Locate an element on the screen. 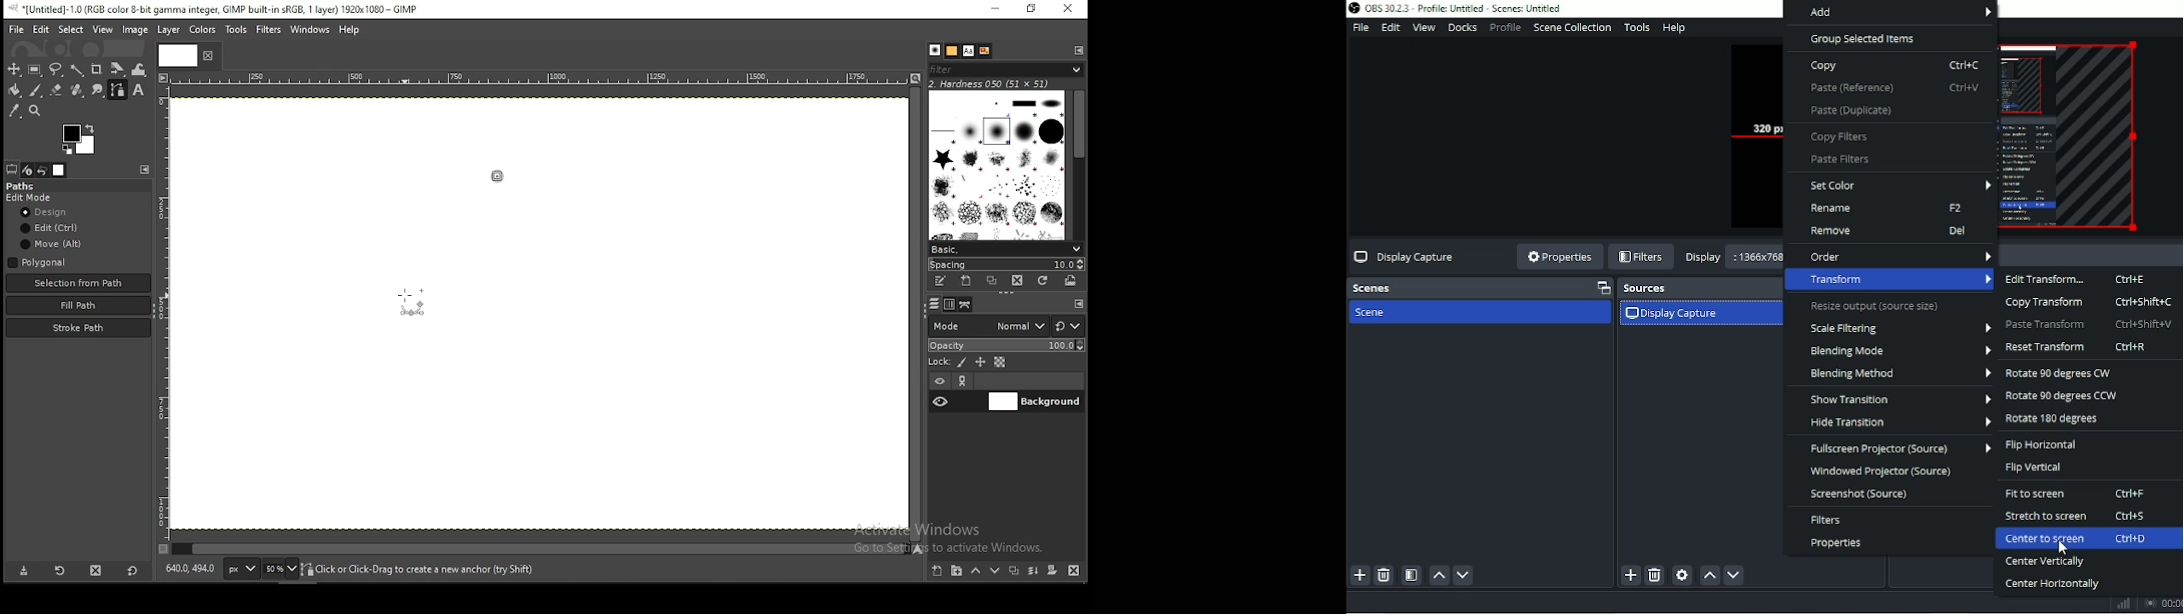 This screenshot has height=616, width=2184. channel is located at coordinates (949, 304).